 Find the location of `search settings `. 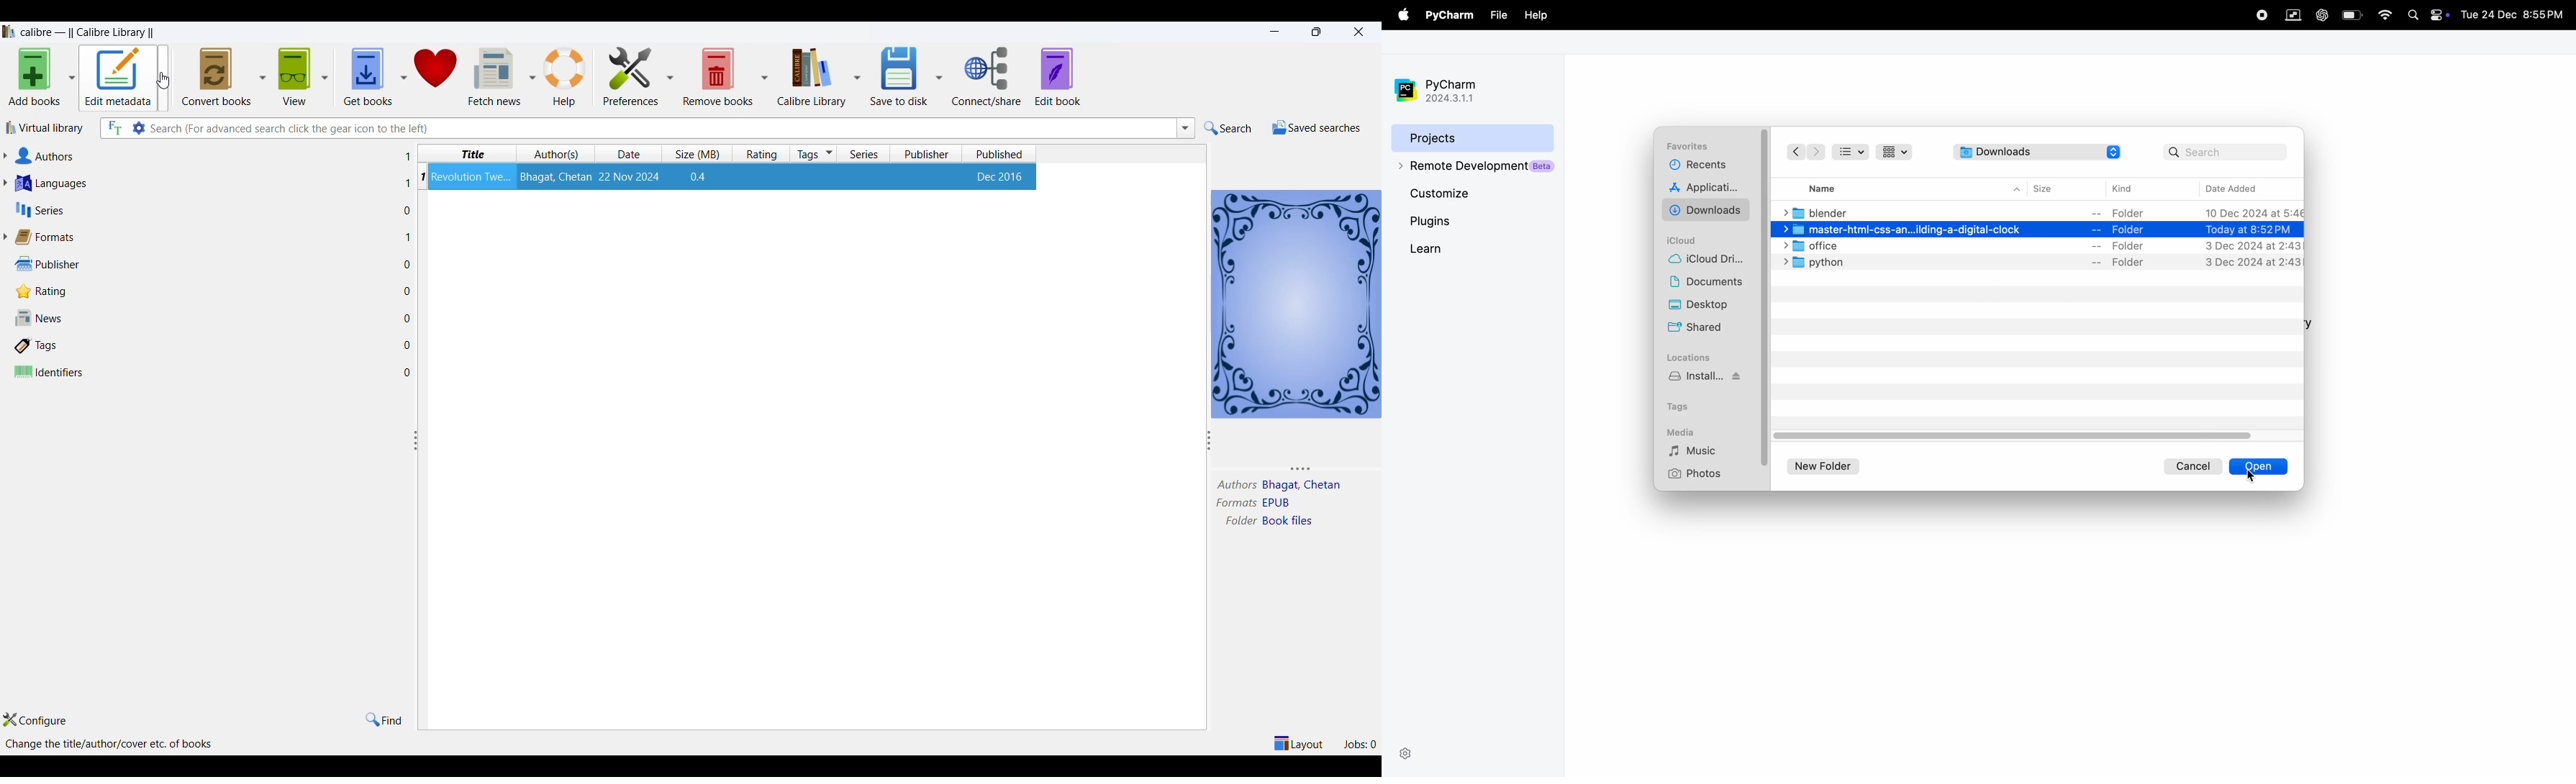

search settings  is located at coordinates (139, 128).